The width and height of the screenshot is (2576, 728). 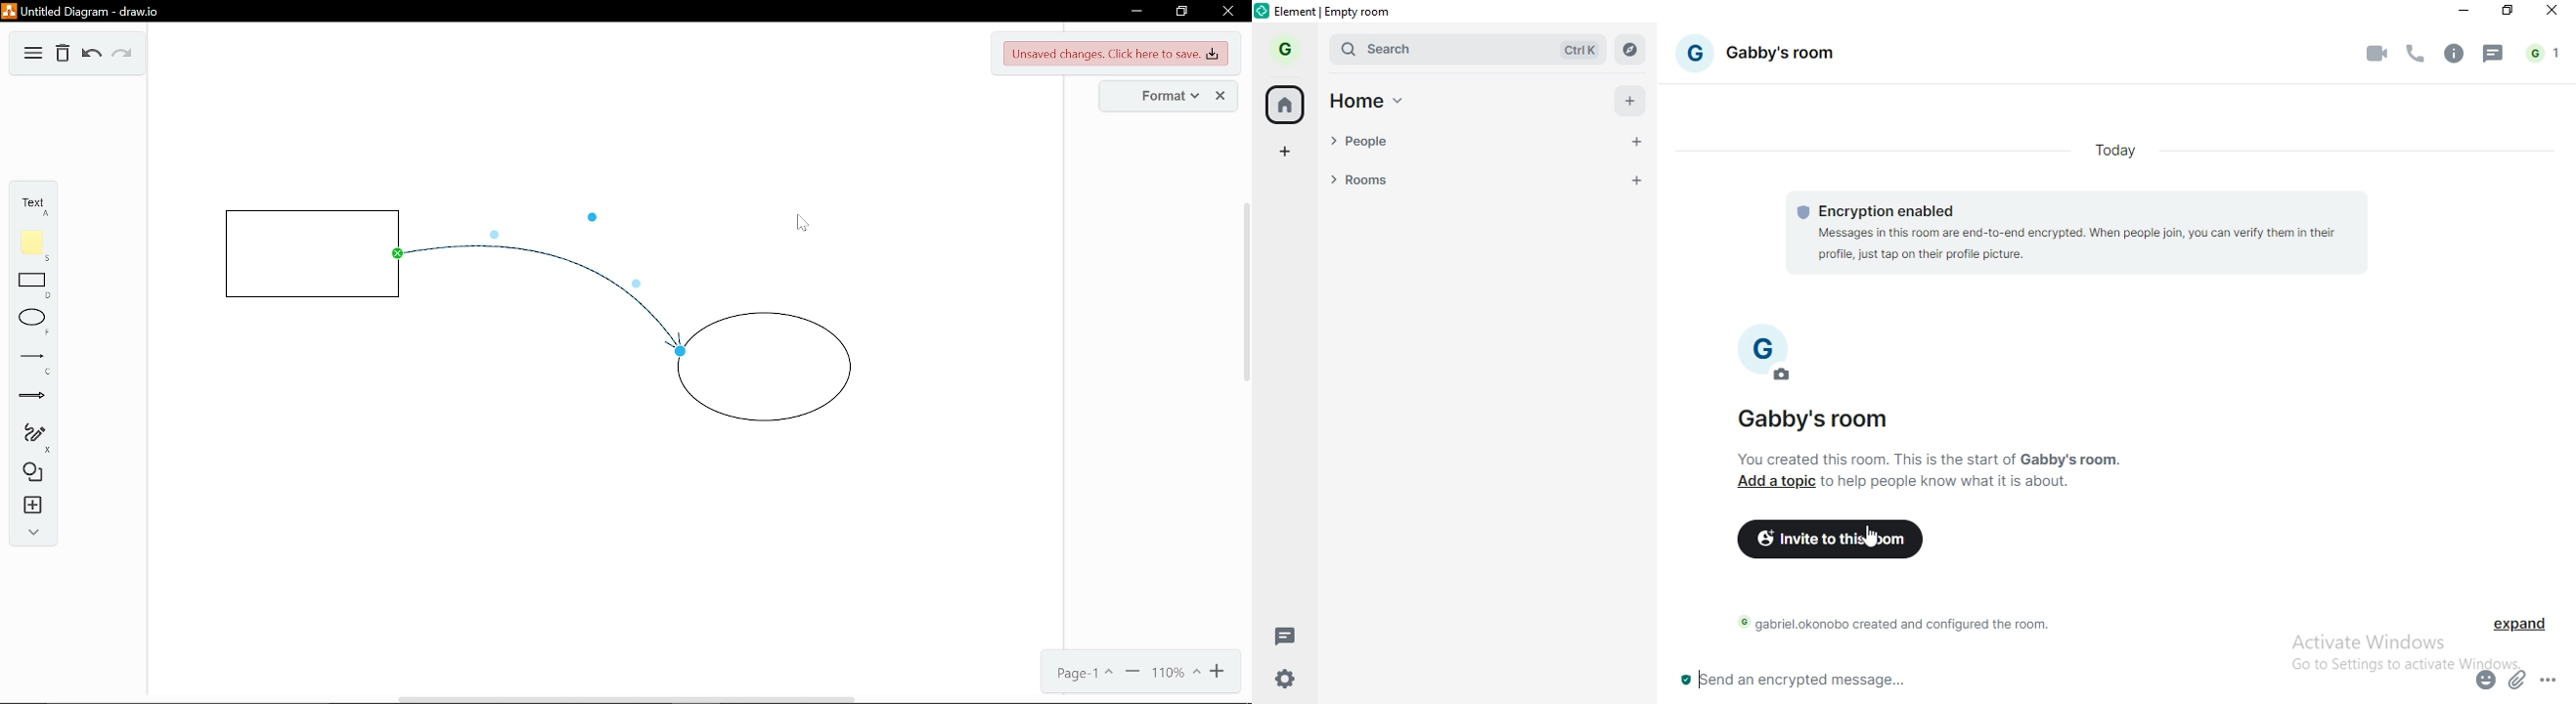 What do you see at coordinates (2086, 232) in the screenshot?
I see `encryption needed` at bounding box center [2086, 232].